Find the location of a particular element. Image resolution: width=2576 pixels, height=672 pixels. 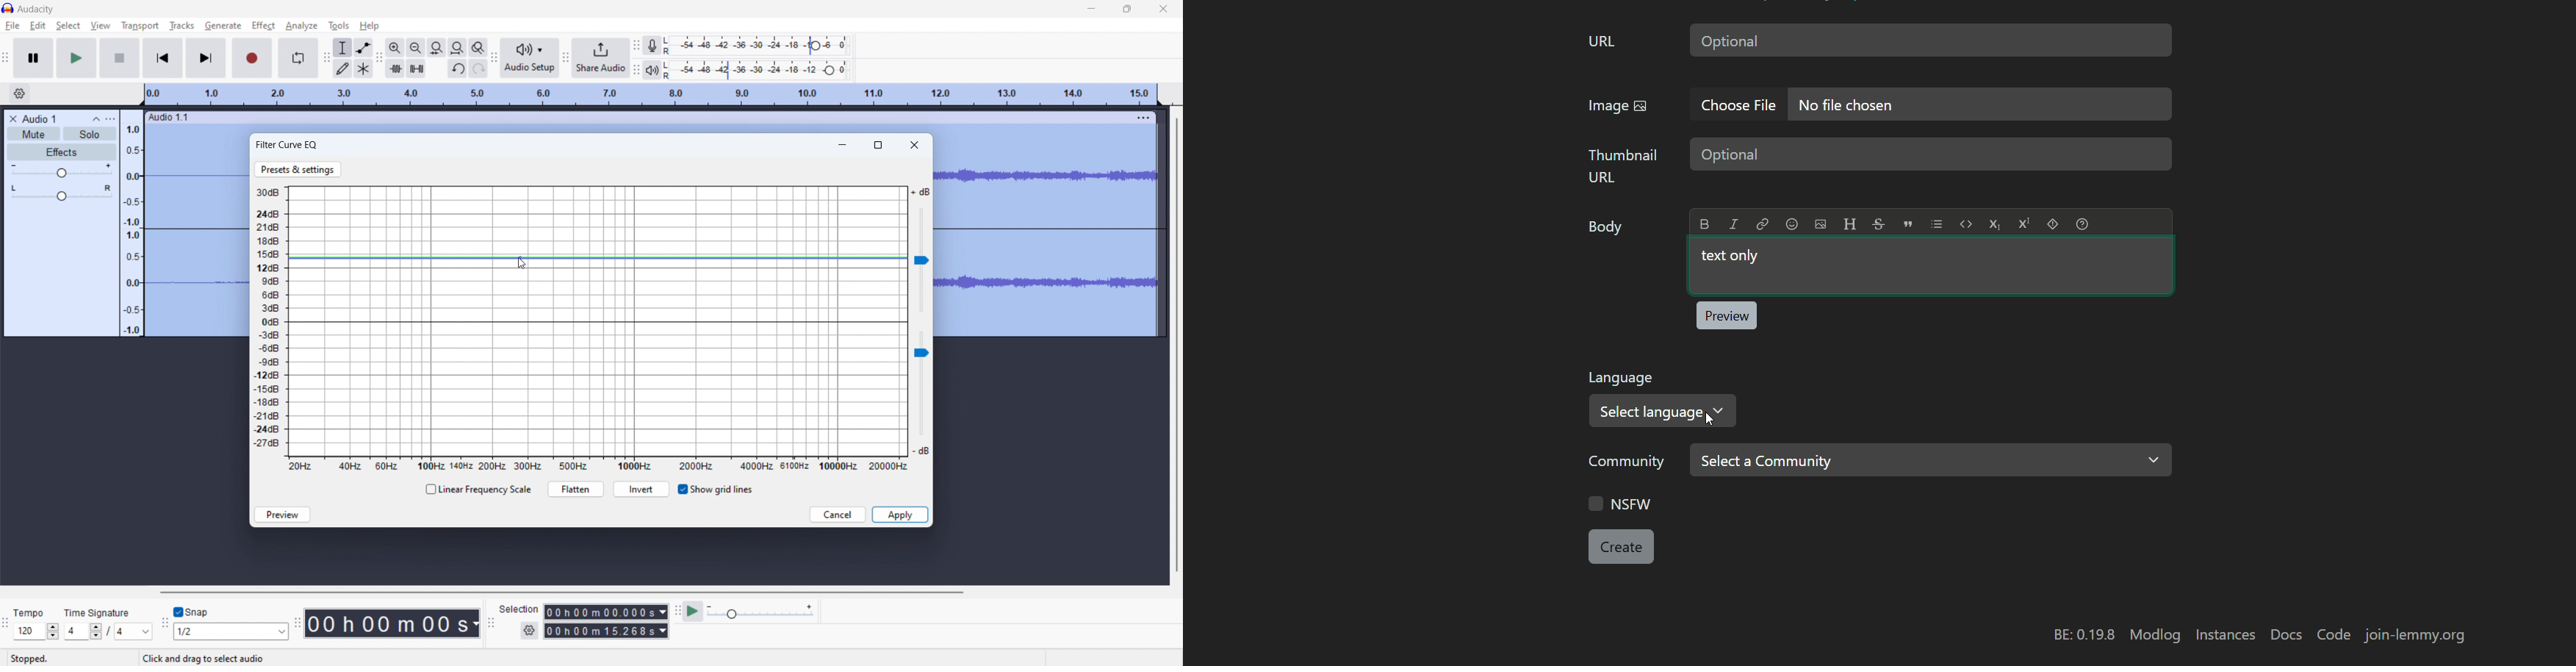

record is located at coordinates (253, 58).